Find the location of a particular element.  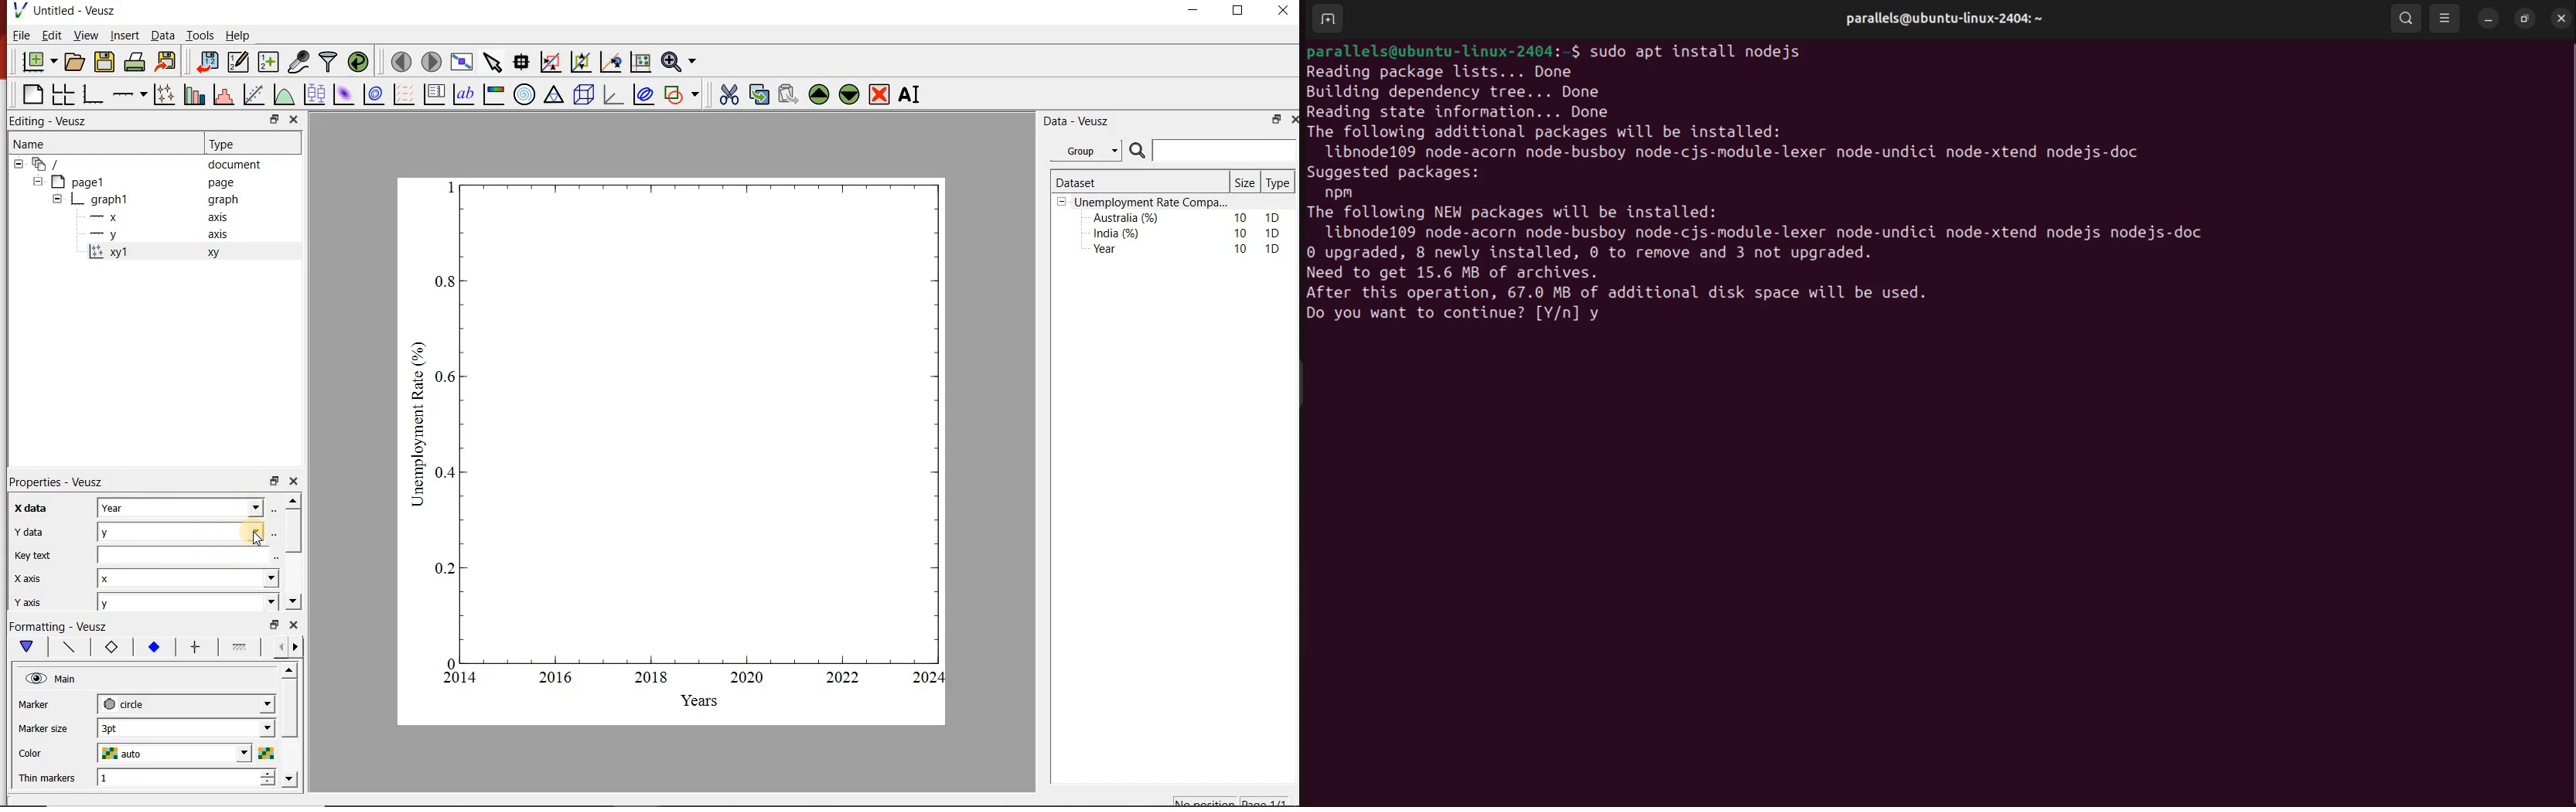

image color bar is located at coordinates (493, 95).